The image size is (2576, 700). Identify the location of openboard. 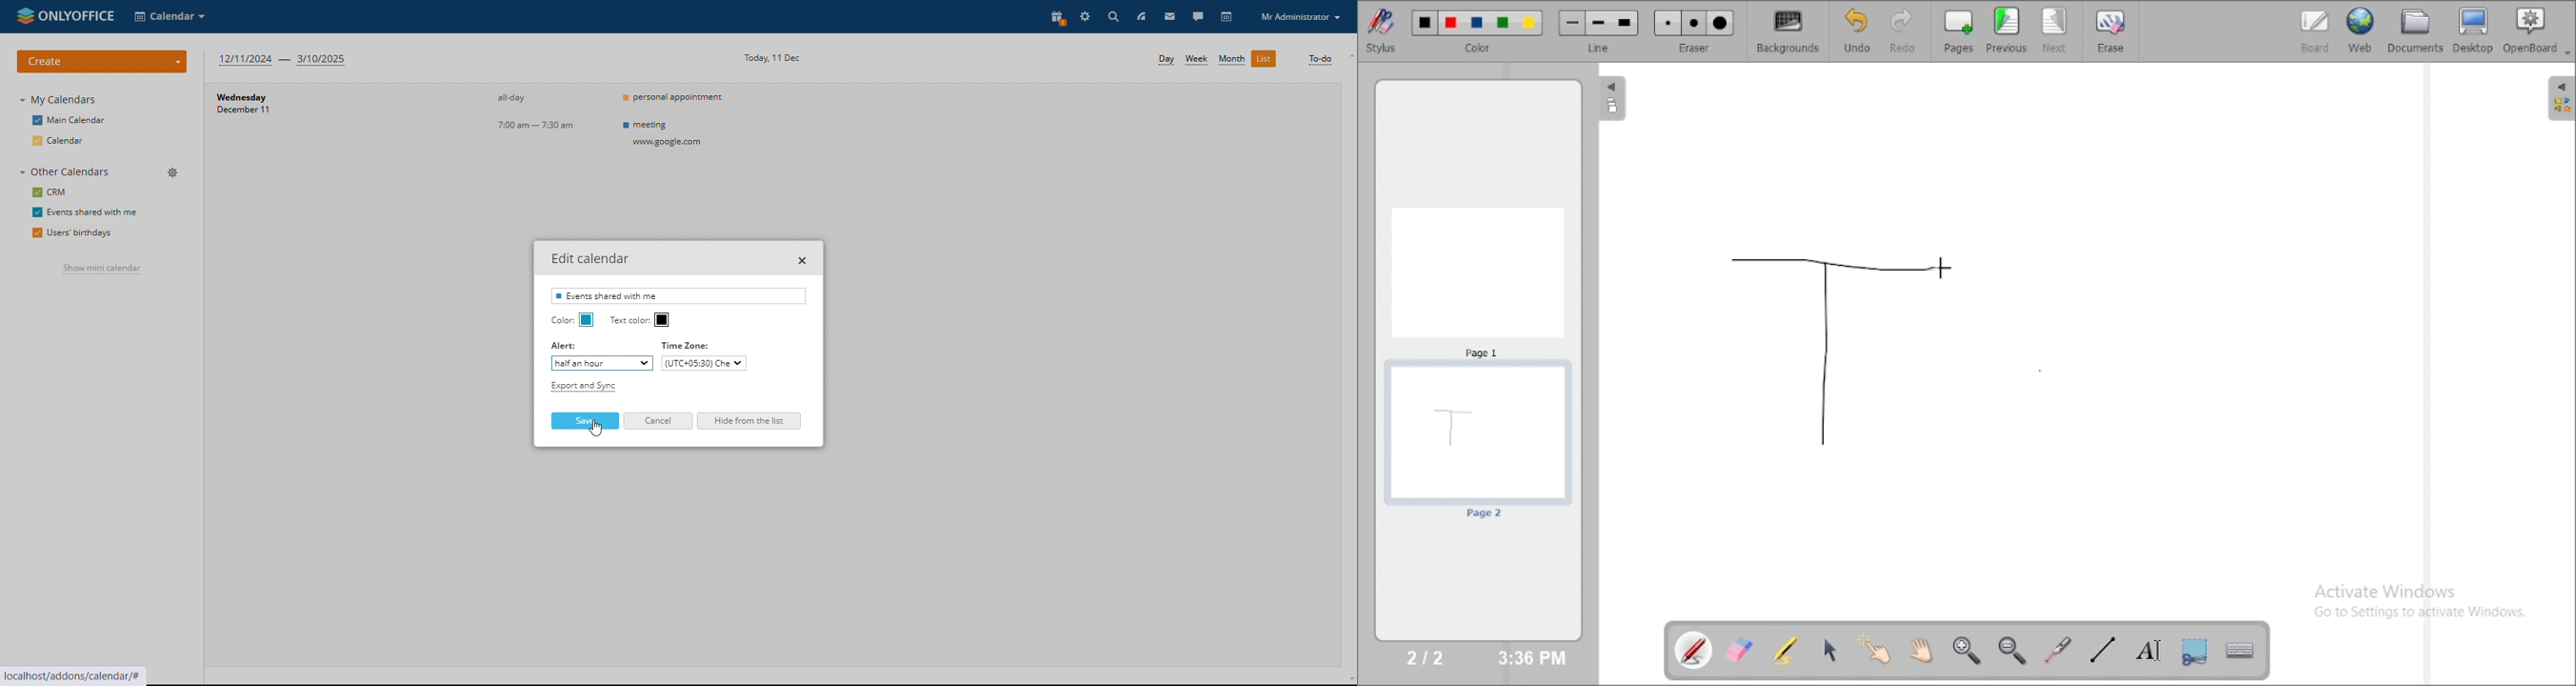
(2537, 31).